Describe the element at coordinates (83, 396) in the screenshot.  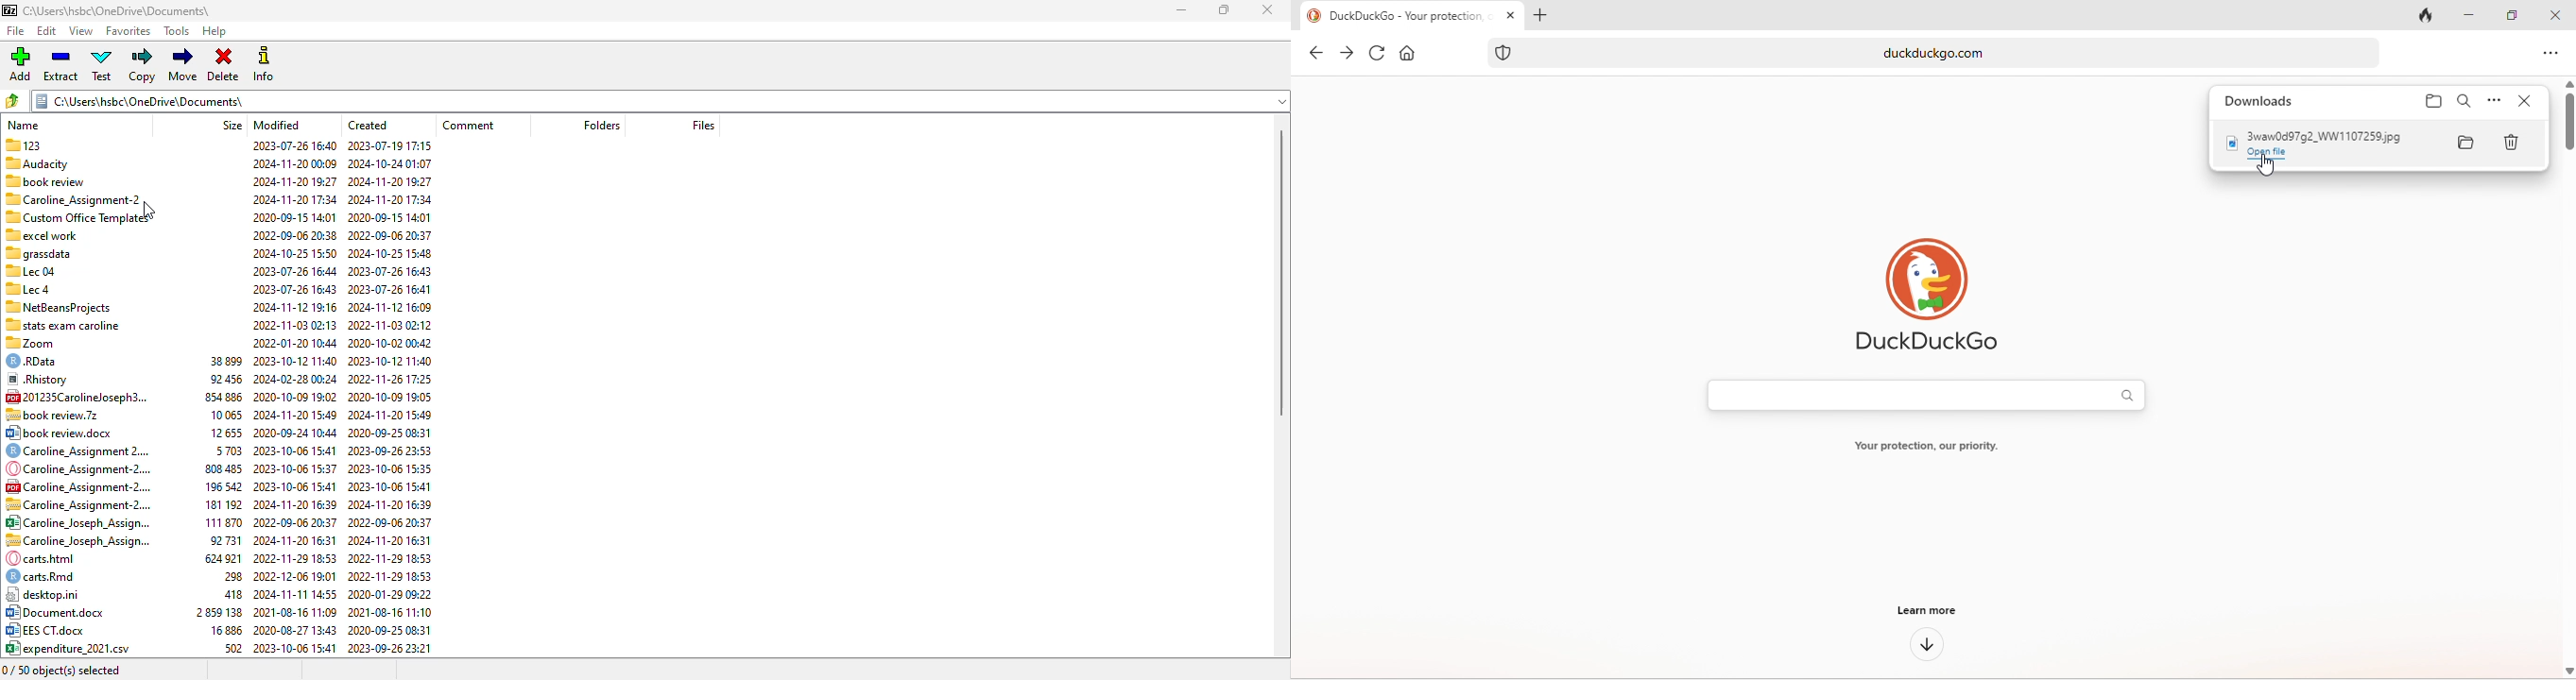
I see `8 201235CarolineJoseph3...` at that location.